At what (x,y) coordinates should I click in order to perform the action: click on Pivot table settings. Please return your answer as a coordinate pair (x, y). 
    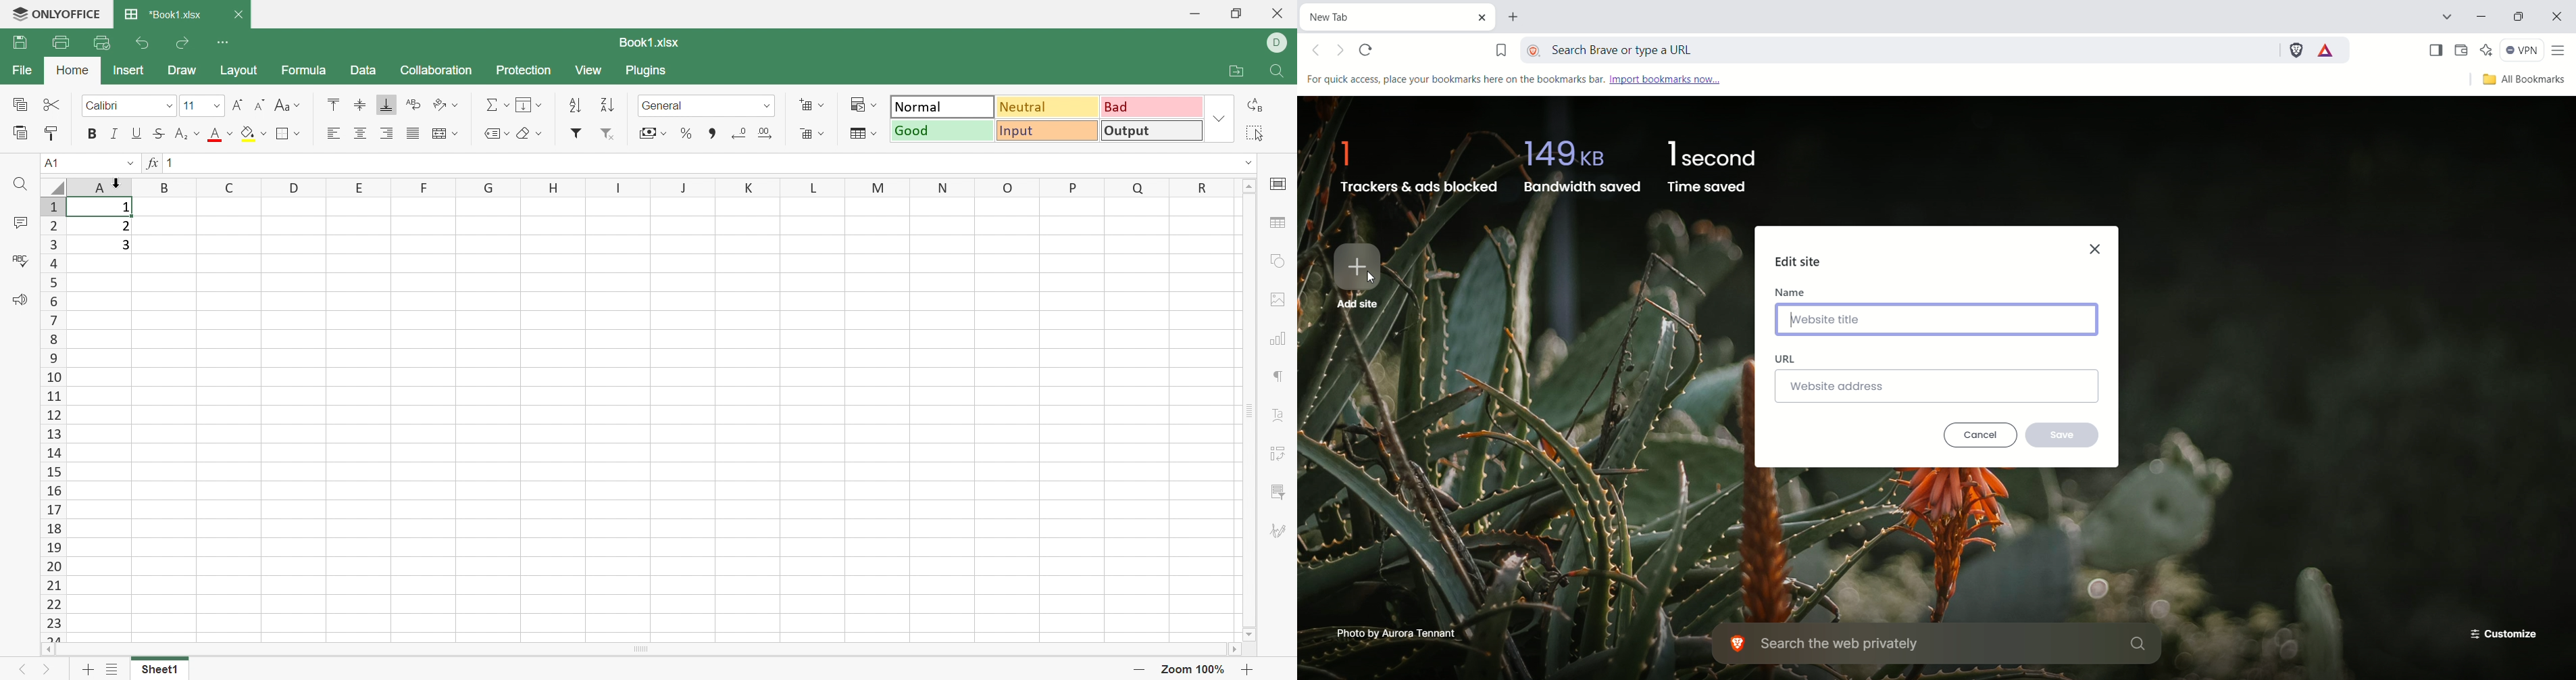
    Looking at the image, I should click on (1282, 454).